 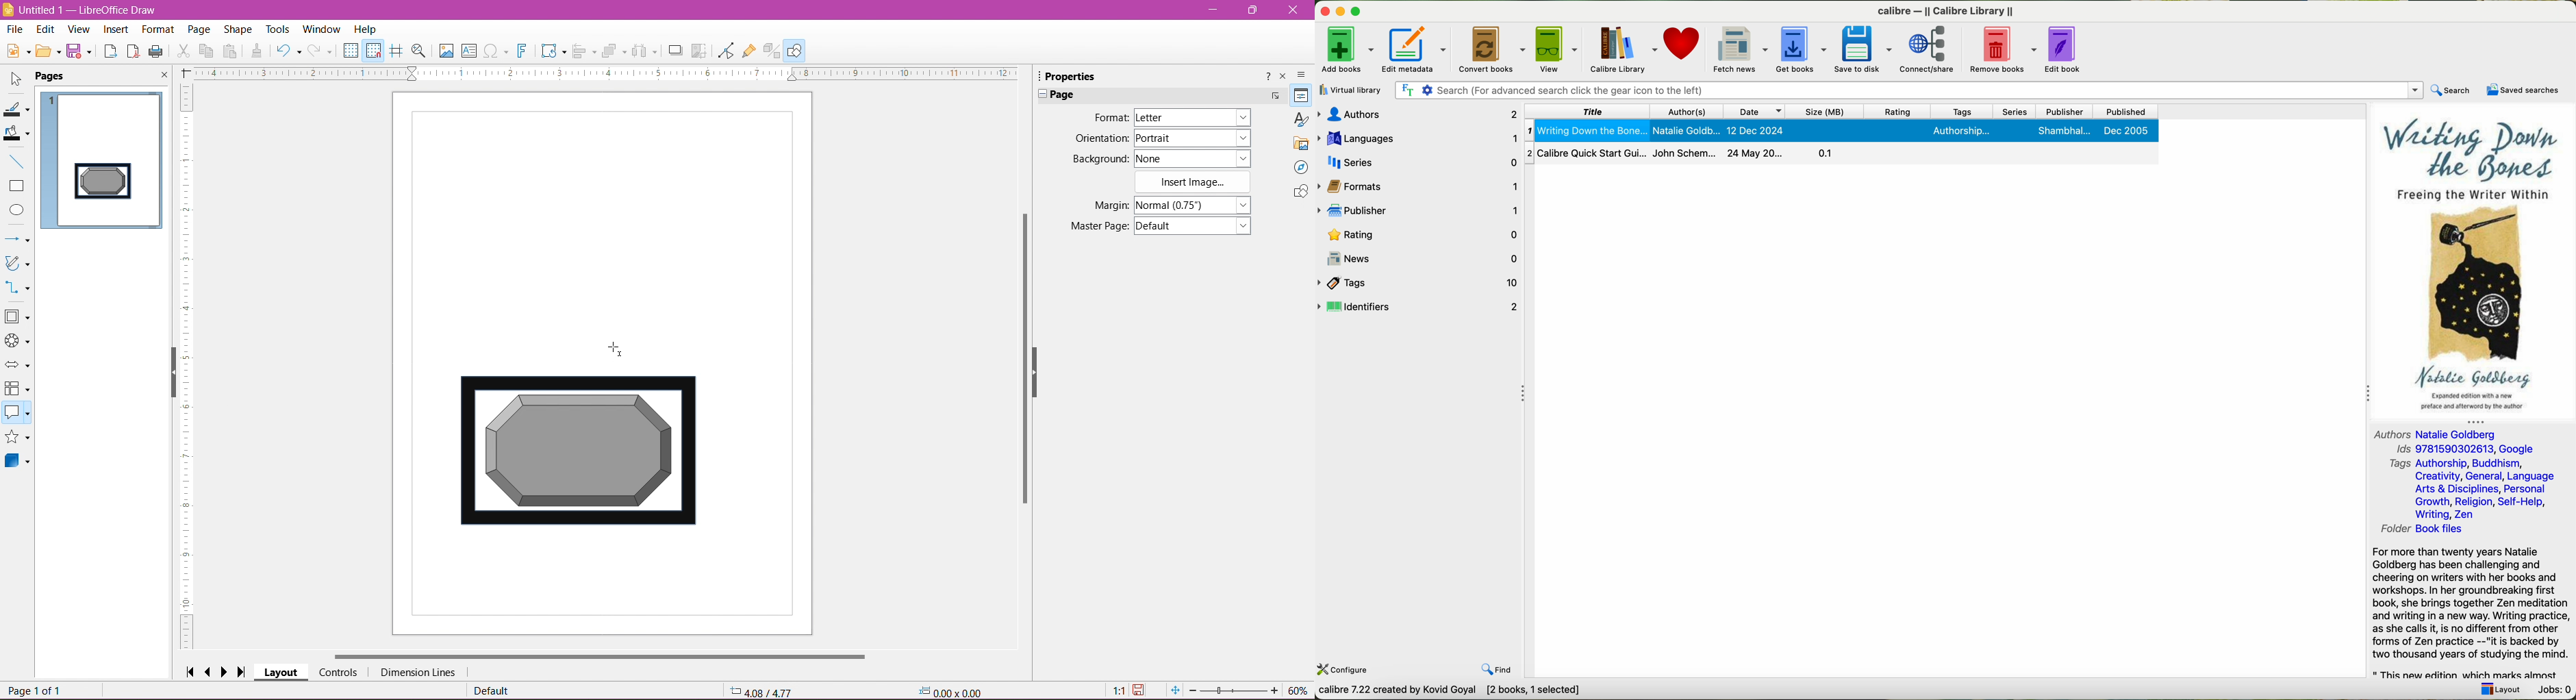 What do you see at coordinates (1841, 155) in the screenshot?
I see `Callibre Quick Start Gu... John Schem ......24 may 20.......0.1` at bounding box center [1841, 155].